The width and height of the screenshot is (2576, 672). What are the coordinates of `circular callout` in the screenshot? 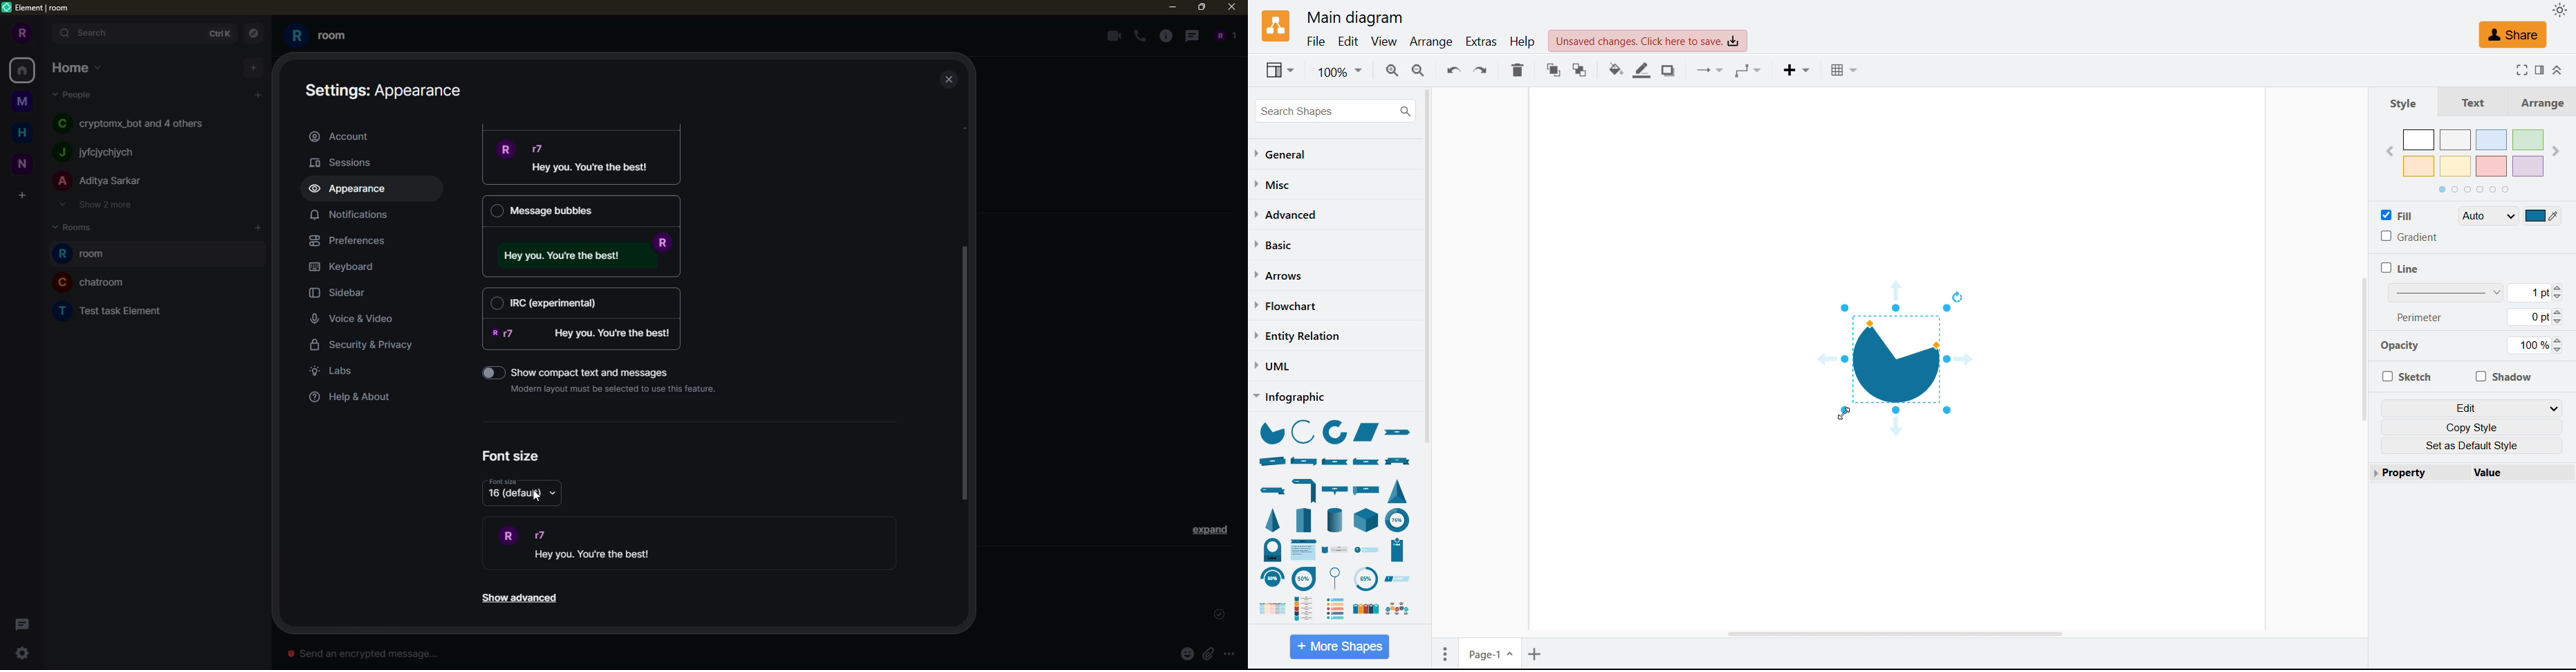 It's located at (1338, 578).